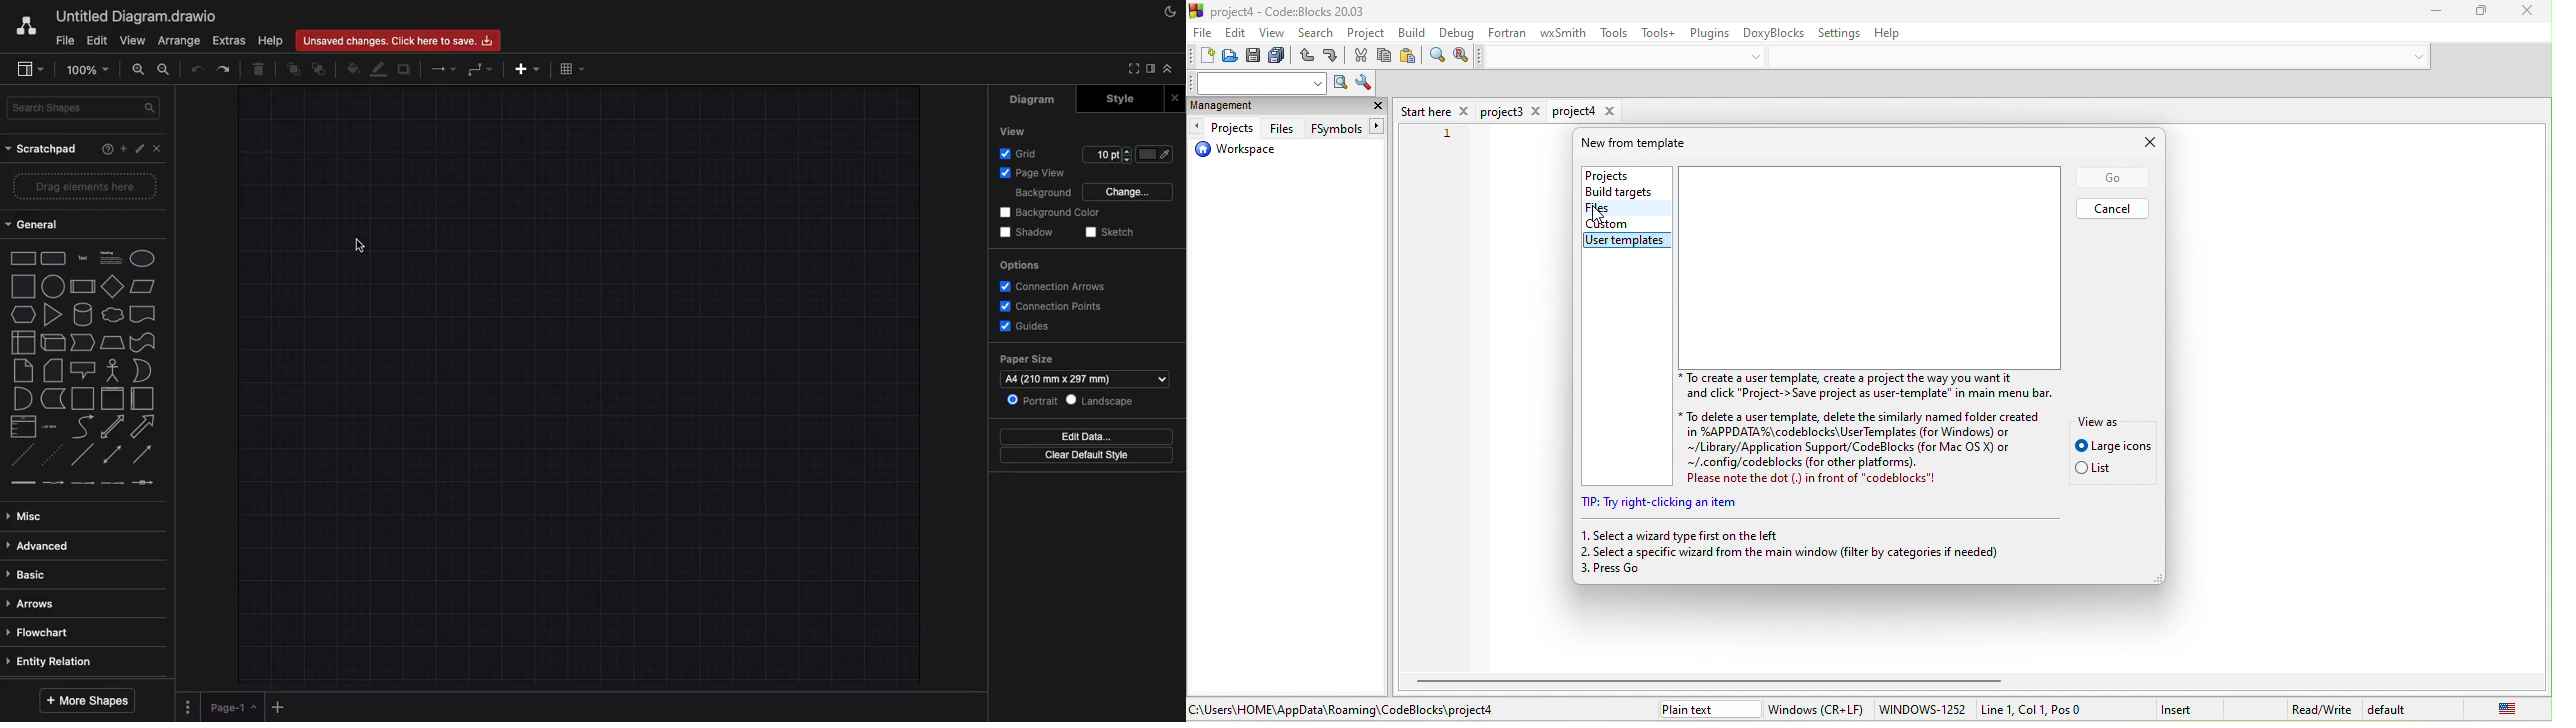  I want to click on undo, so click(1306, 58).